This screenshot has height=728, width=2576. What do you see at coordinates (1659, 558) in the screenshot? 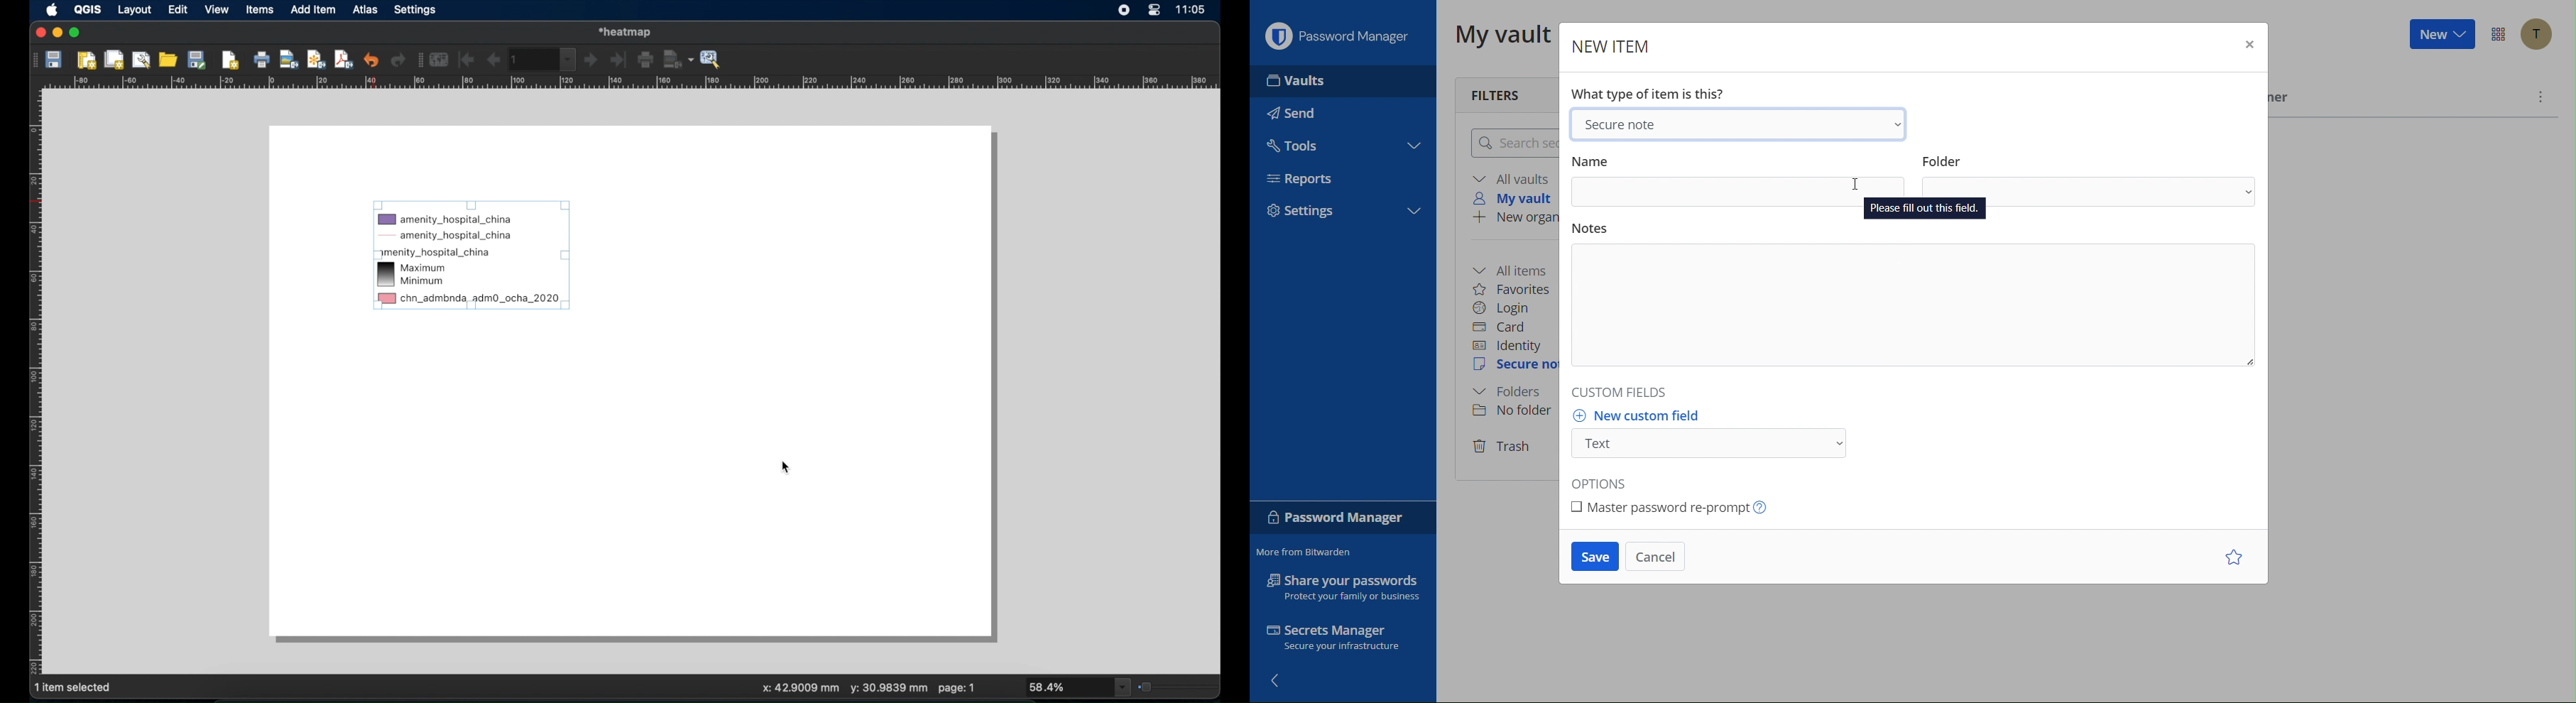
I see `Cancel` at bounding box center [1659, 558].